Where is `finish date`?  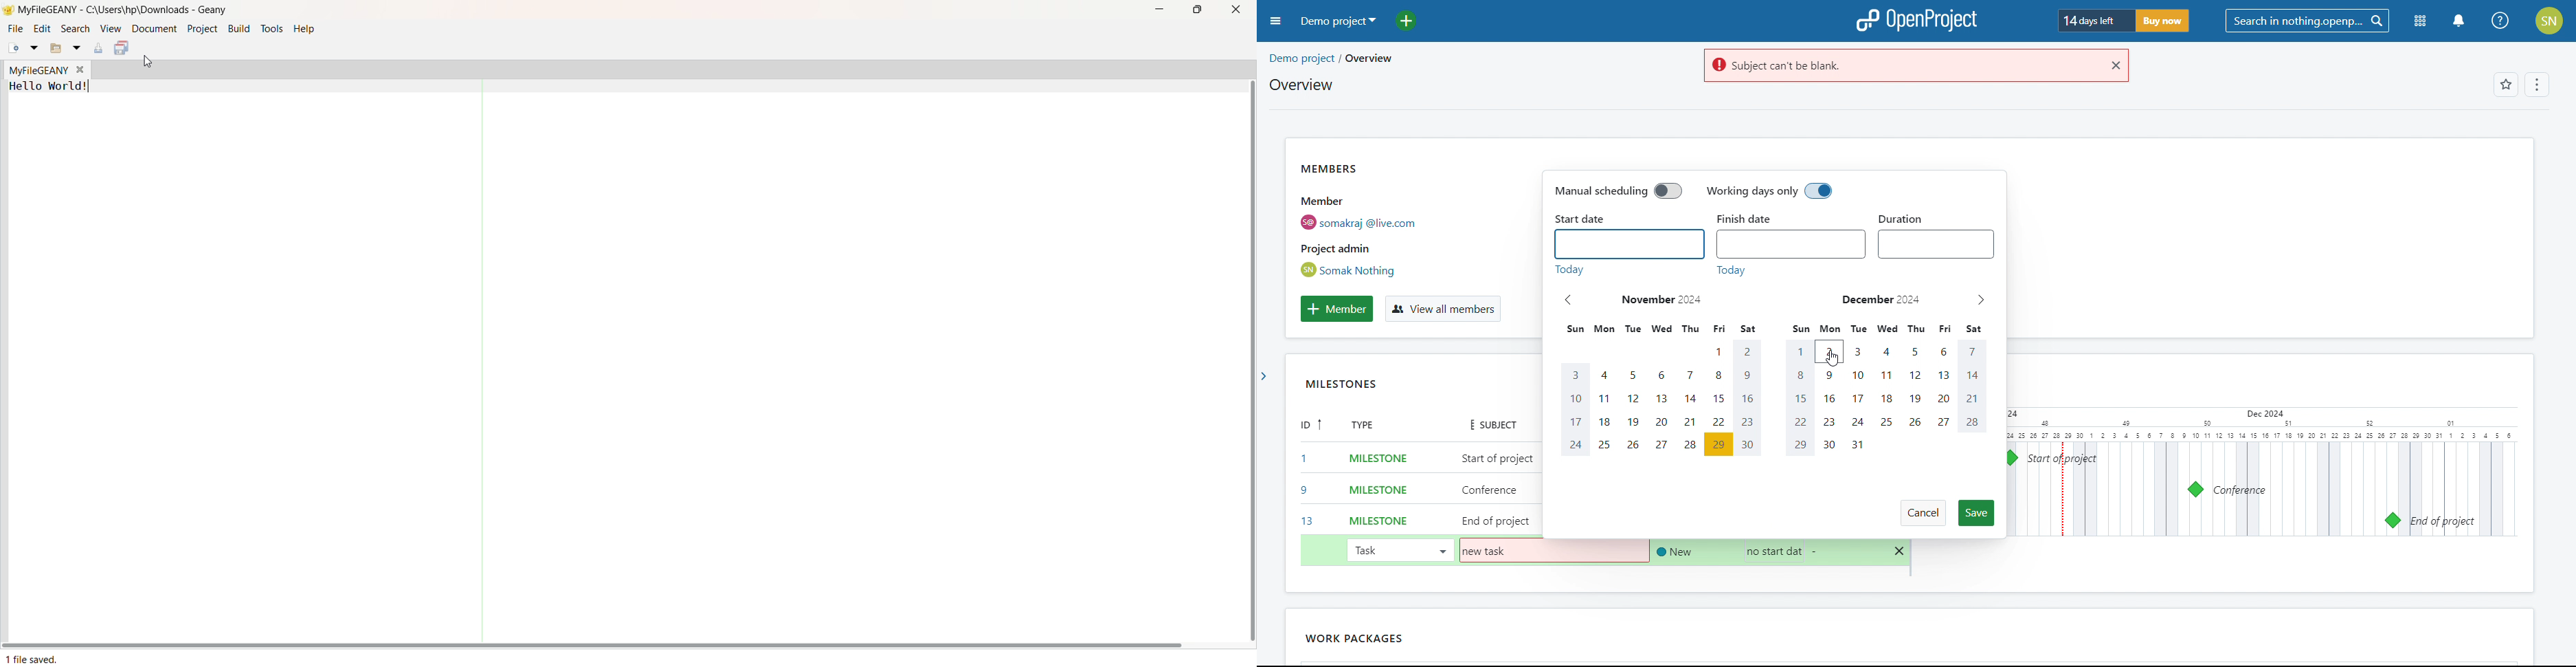
finish date is located at coordinates (1791, 244).